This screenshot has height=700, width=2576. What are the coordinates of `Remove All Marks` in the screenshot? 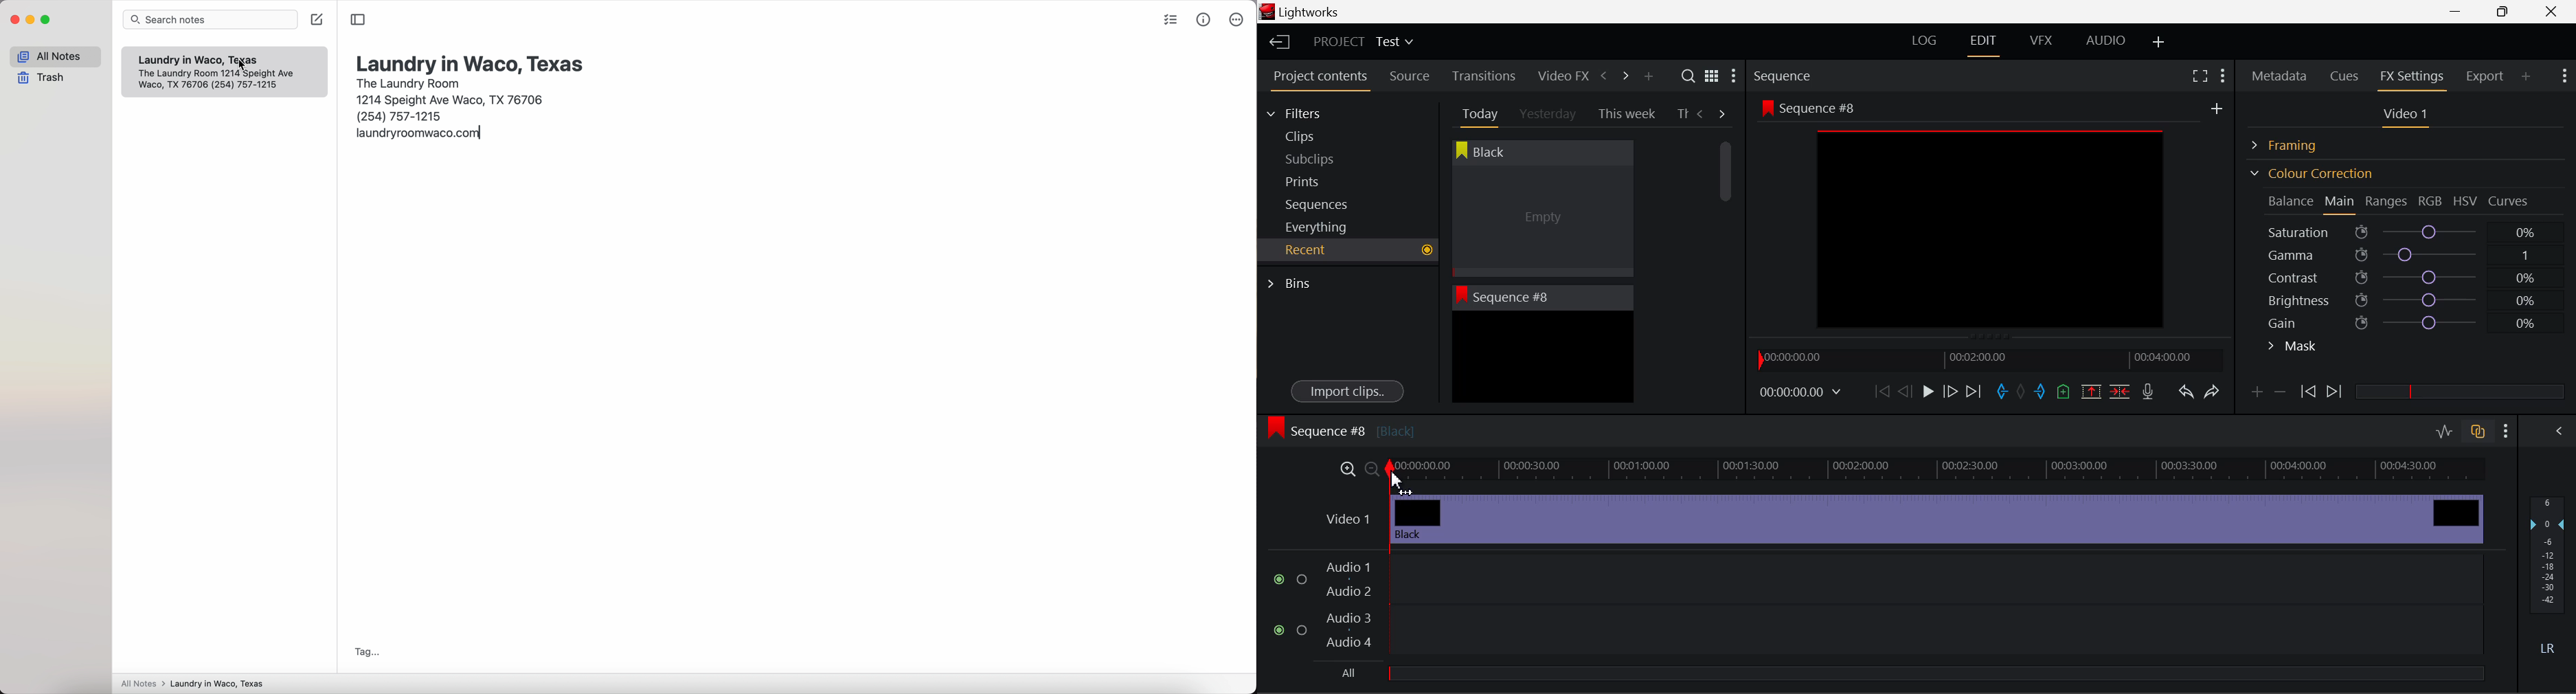 It's located at (2022, 393).